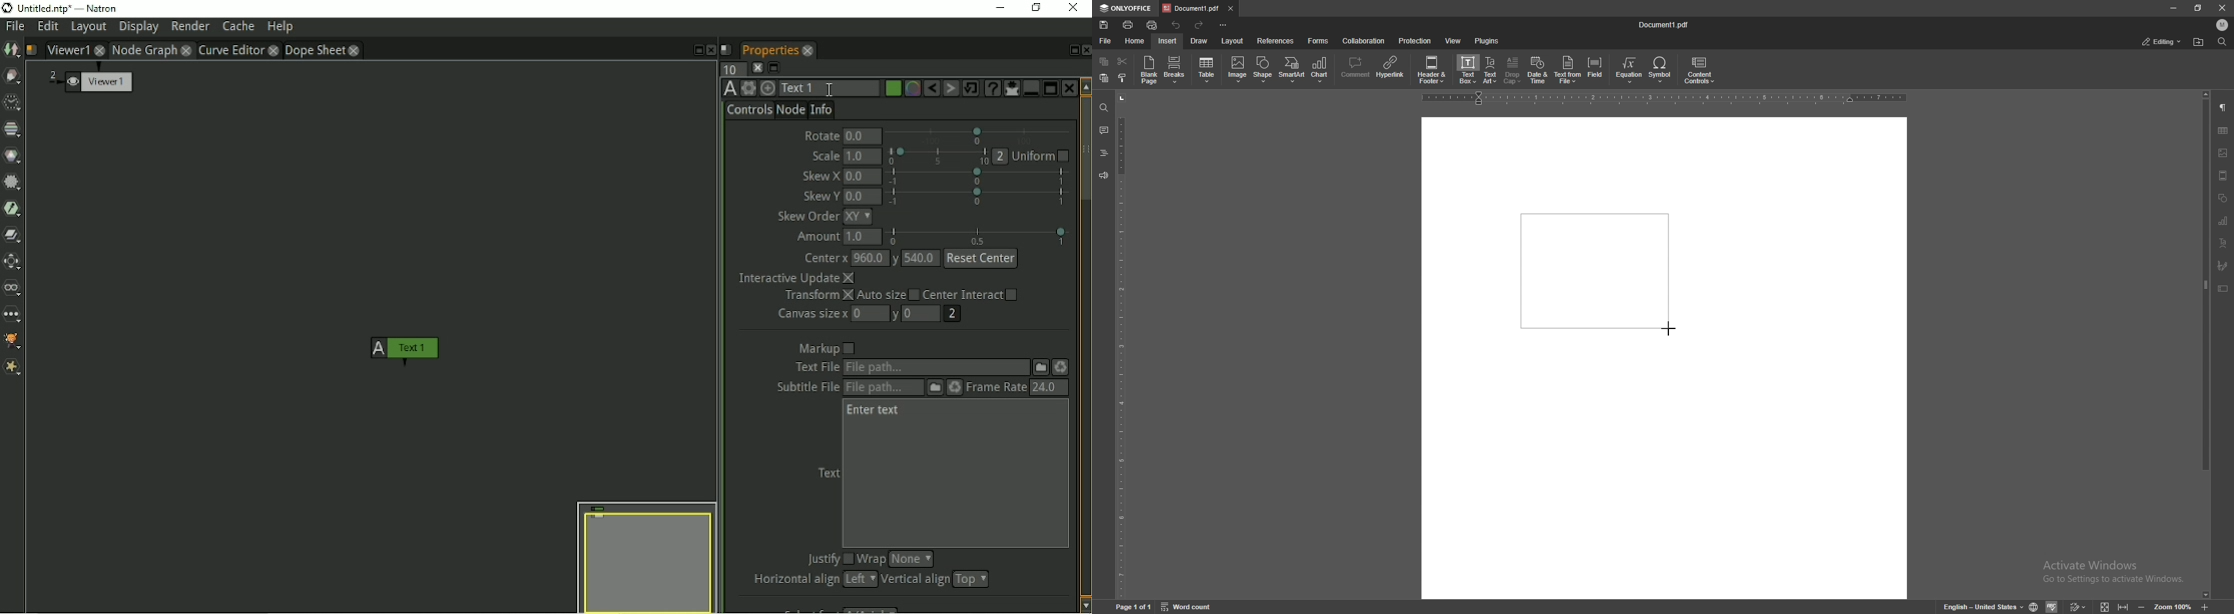 This screenshot has width=2240, height=616. I want to click on text box, so click(2224, 289).